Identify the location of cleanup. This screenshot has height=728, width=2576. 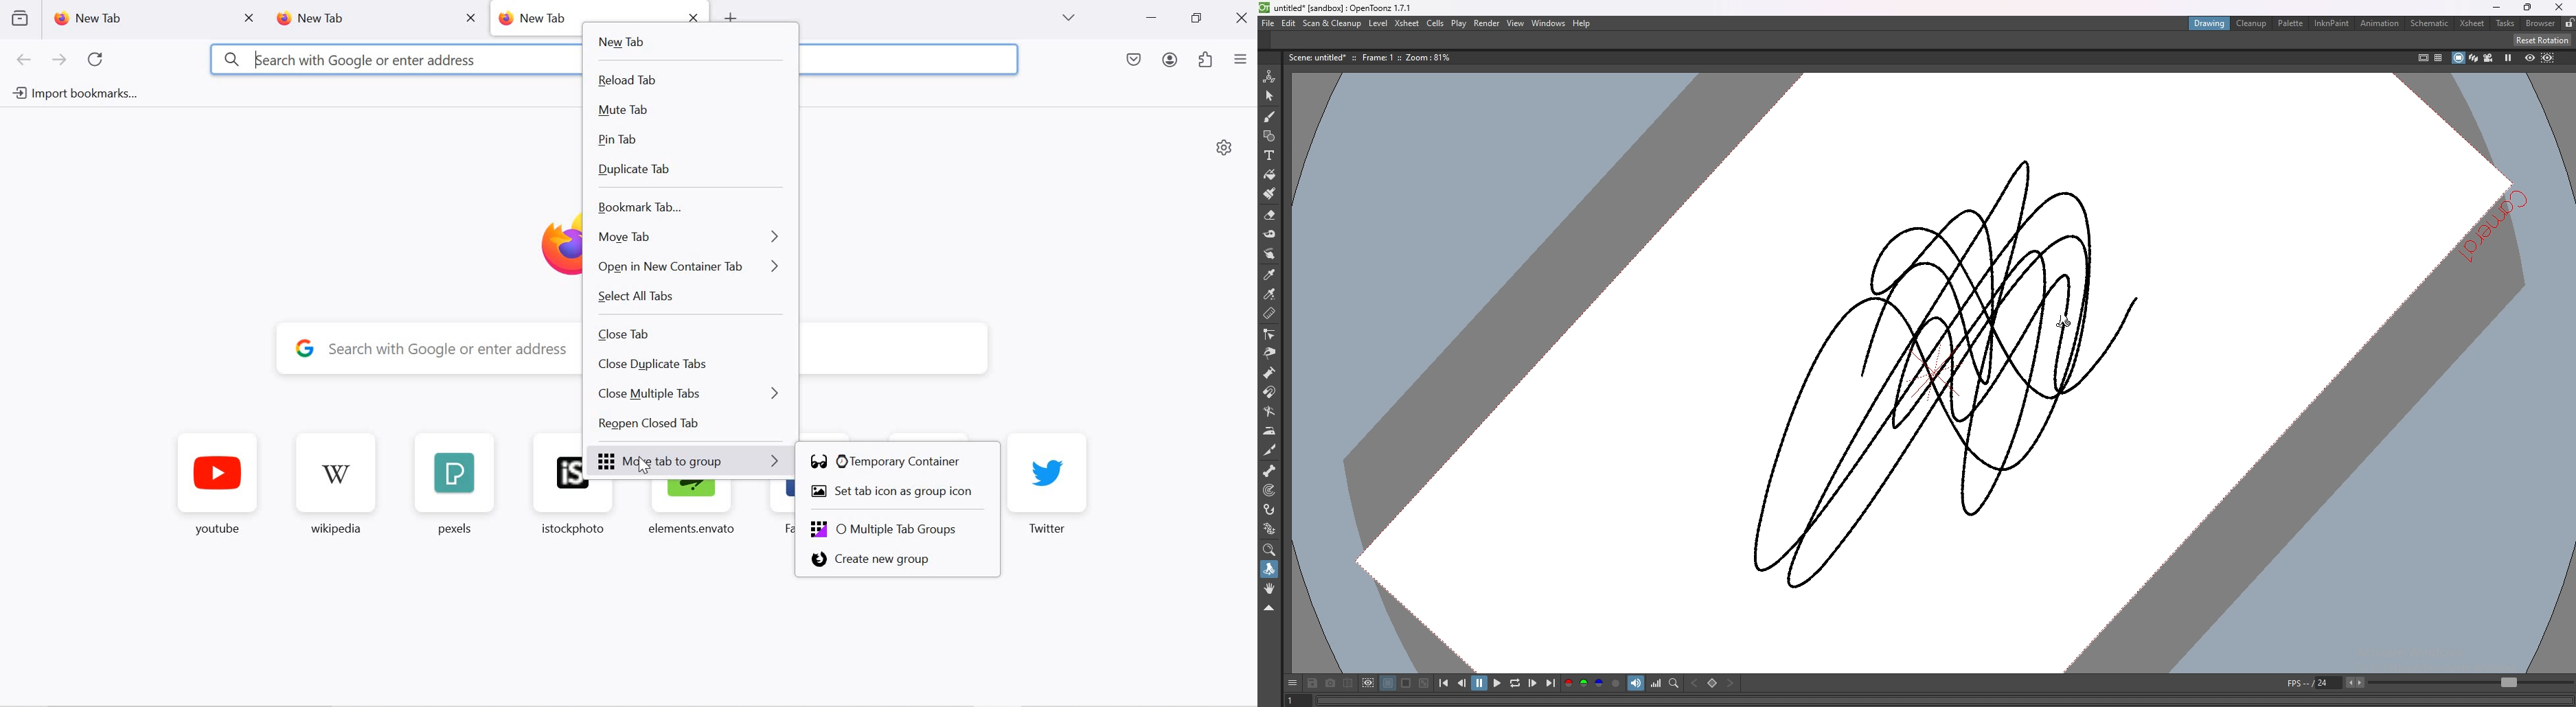
(2252, 23).